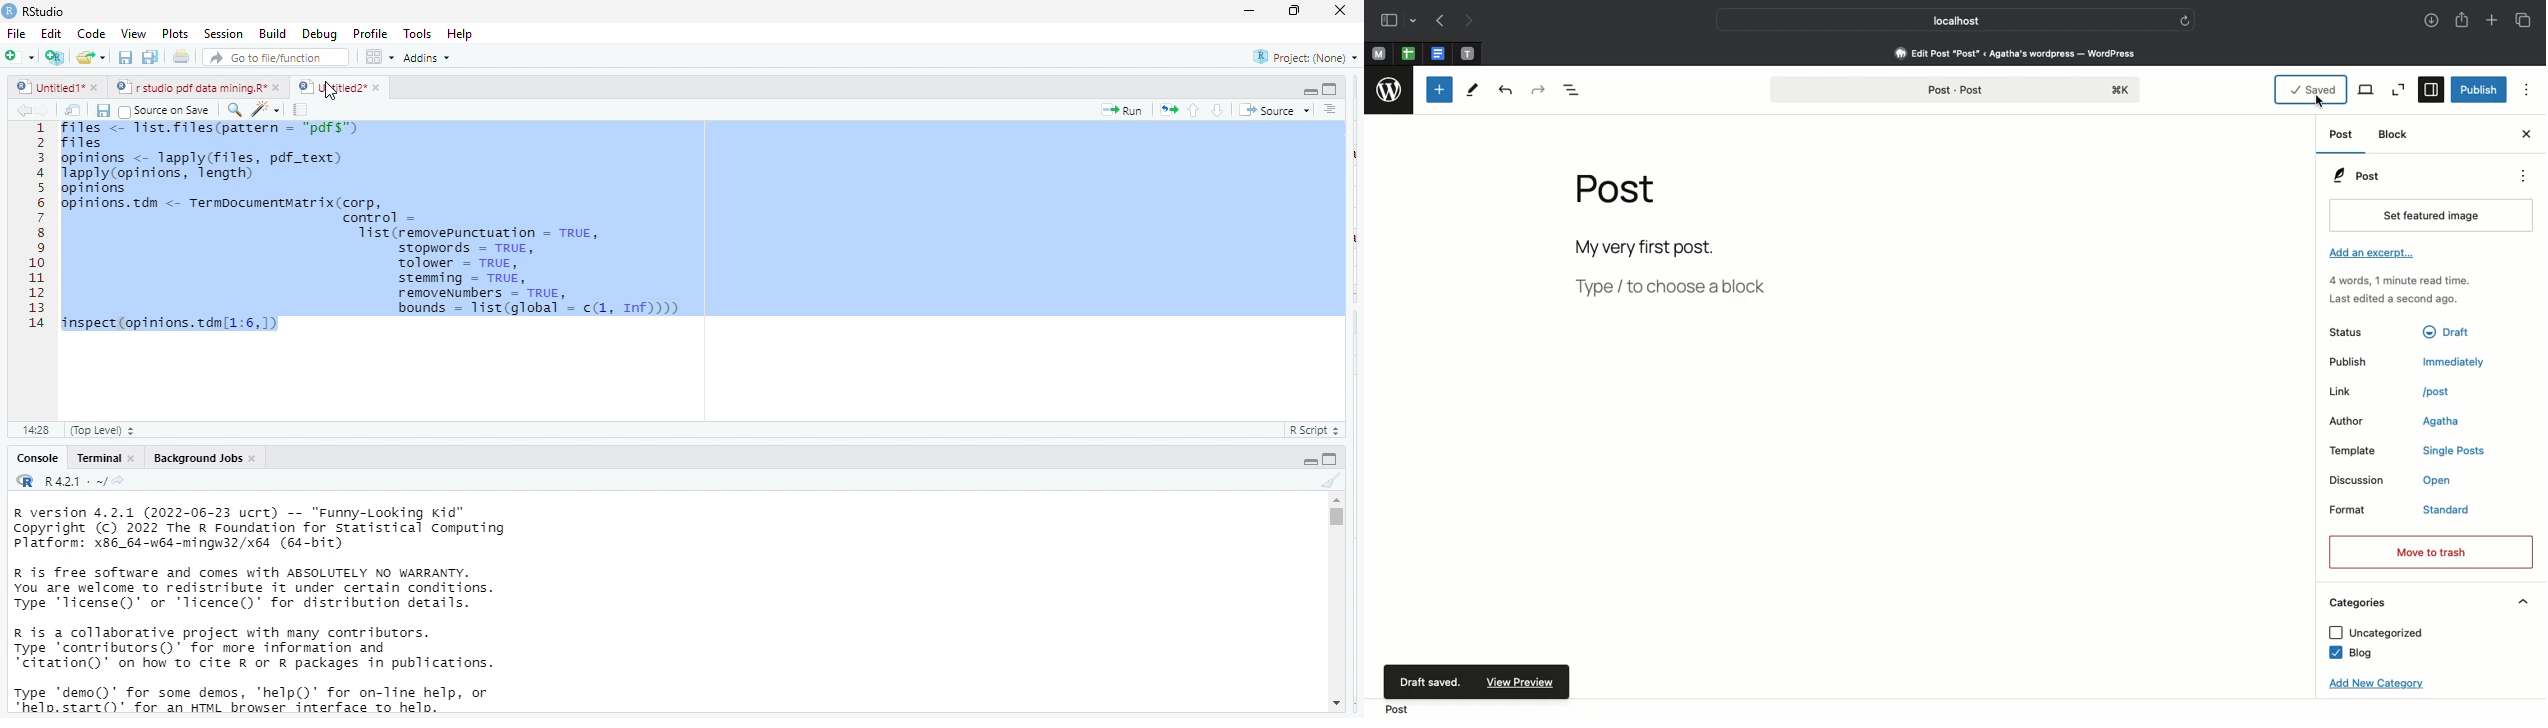  I want to click on Add new tab, so click(2492, 21).